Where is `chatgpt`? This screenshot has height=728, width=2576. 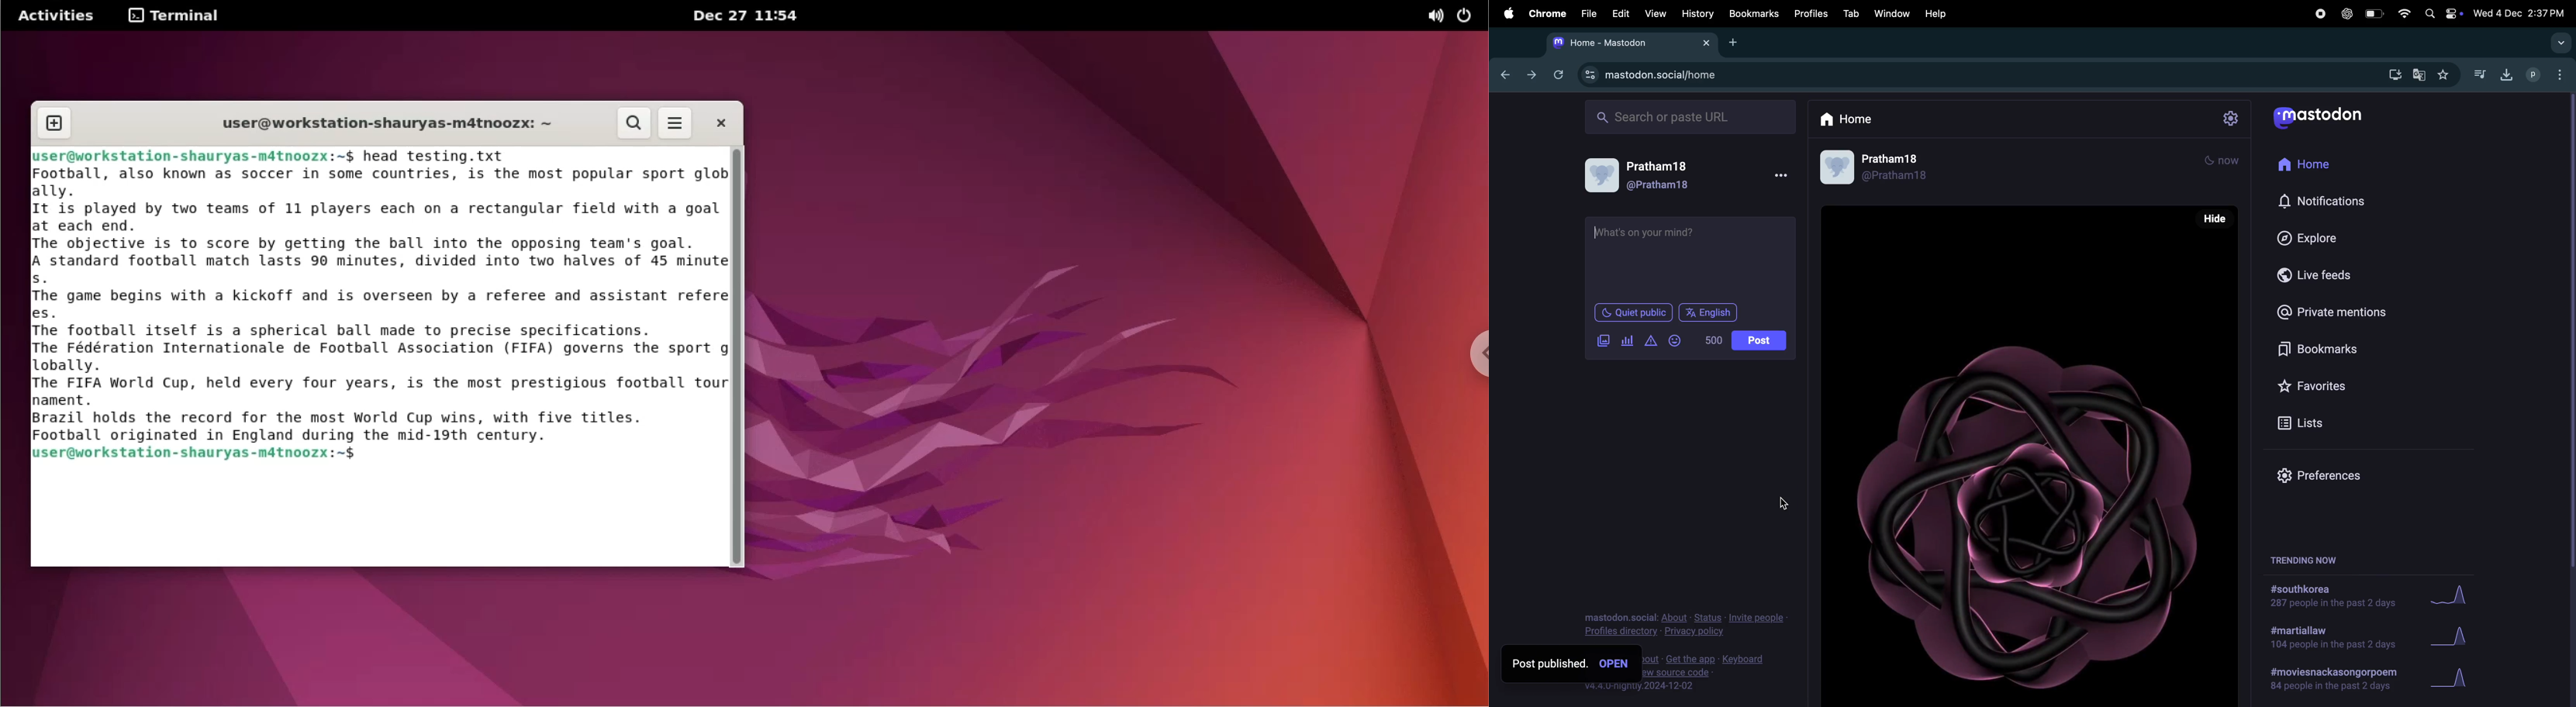 chatgpt is located at coordinates (2345, 13).